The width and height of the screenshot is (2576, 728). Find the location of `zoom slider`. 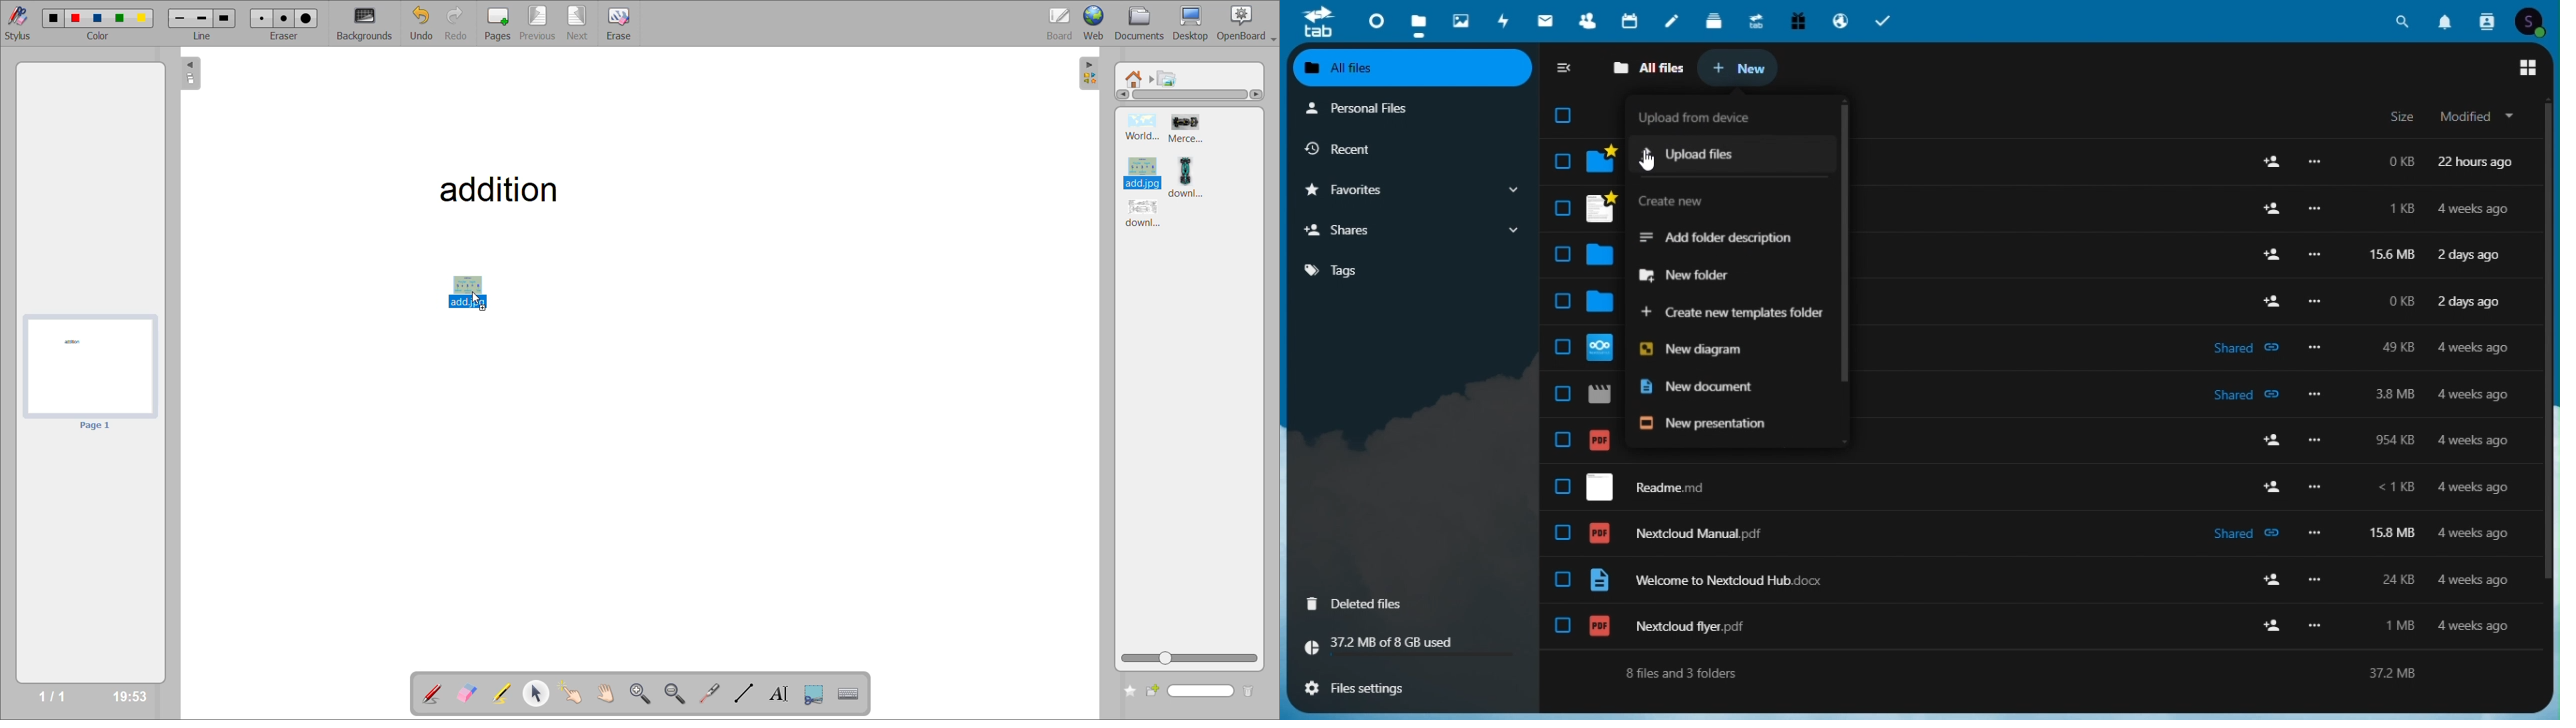

zoom slider is located at coordinates (1190, 659).